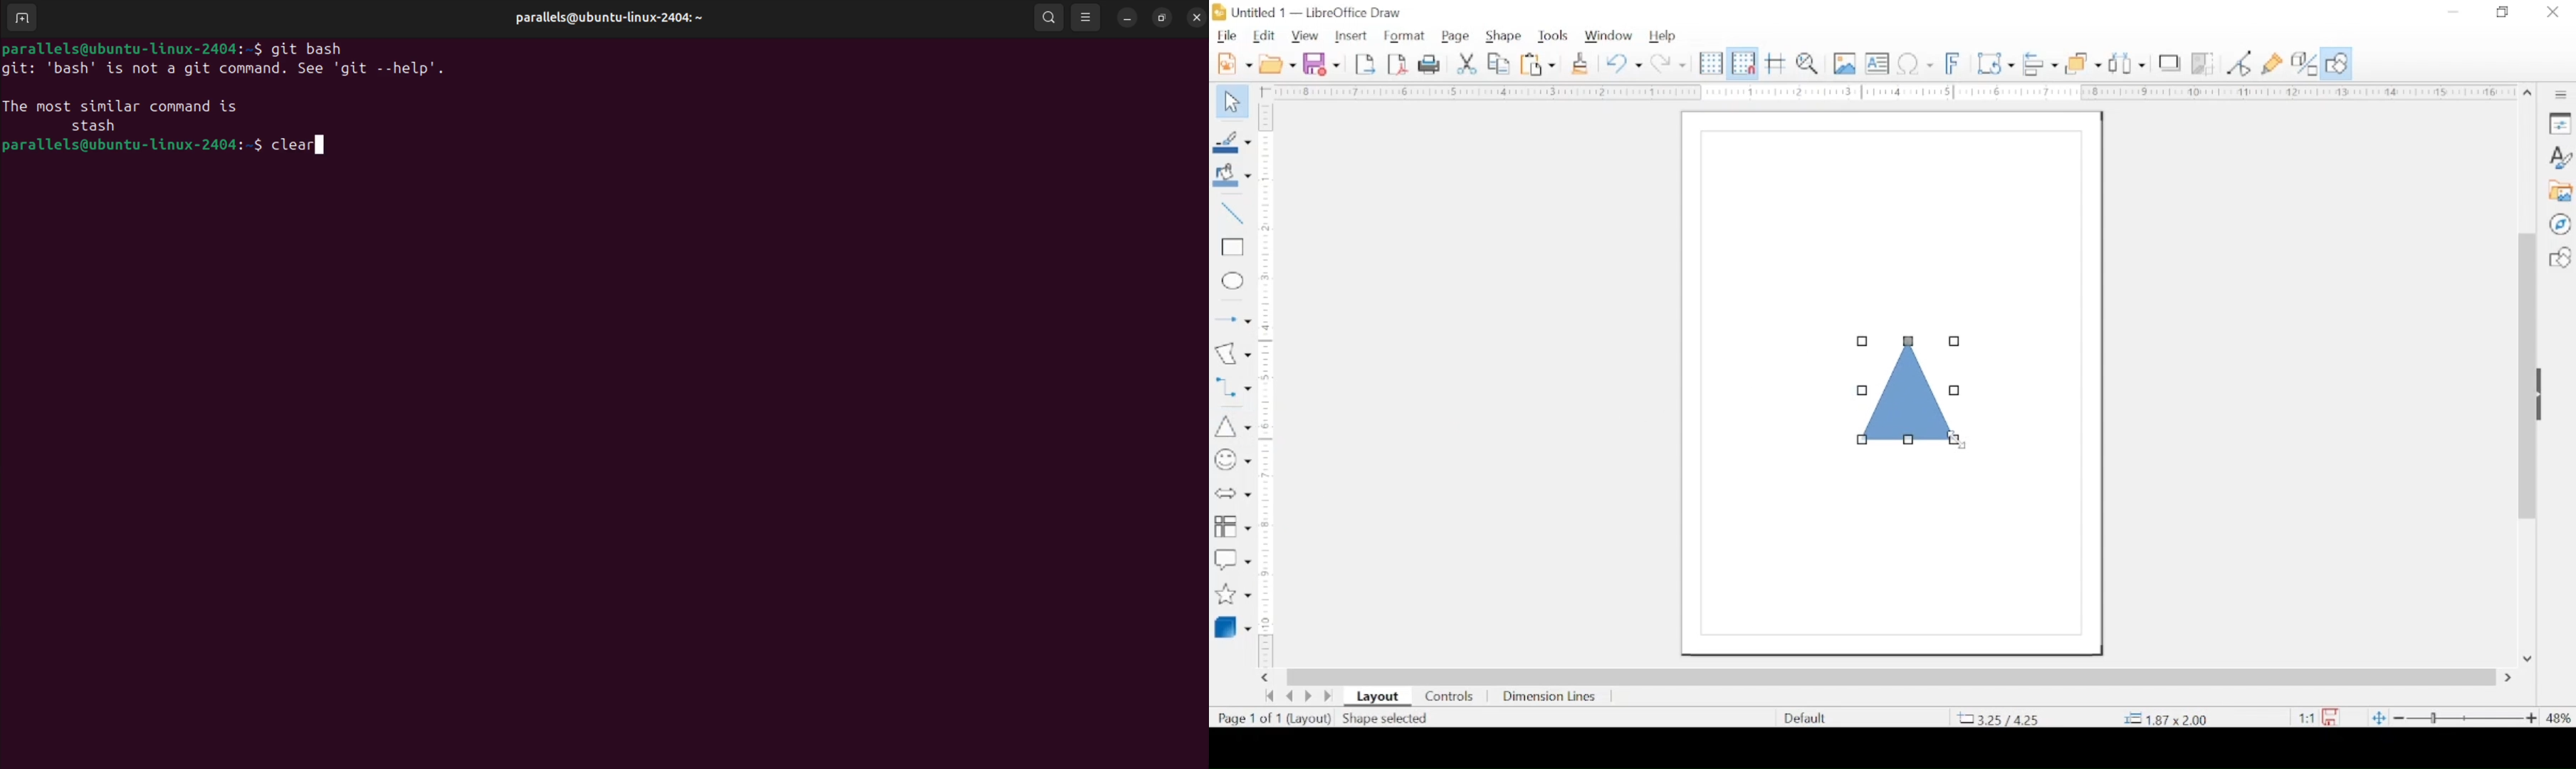 The image size is (2576, 784). Describe the element at coordinates (2562, 95) in the screenshot. I see `sidebar settings` at that location.